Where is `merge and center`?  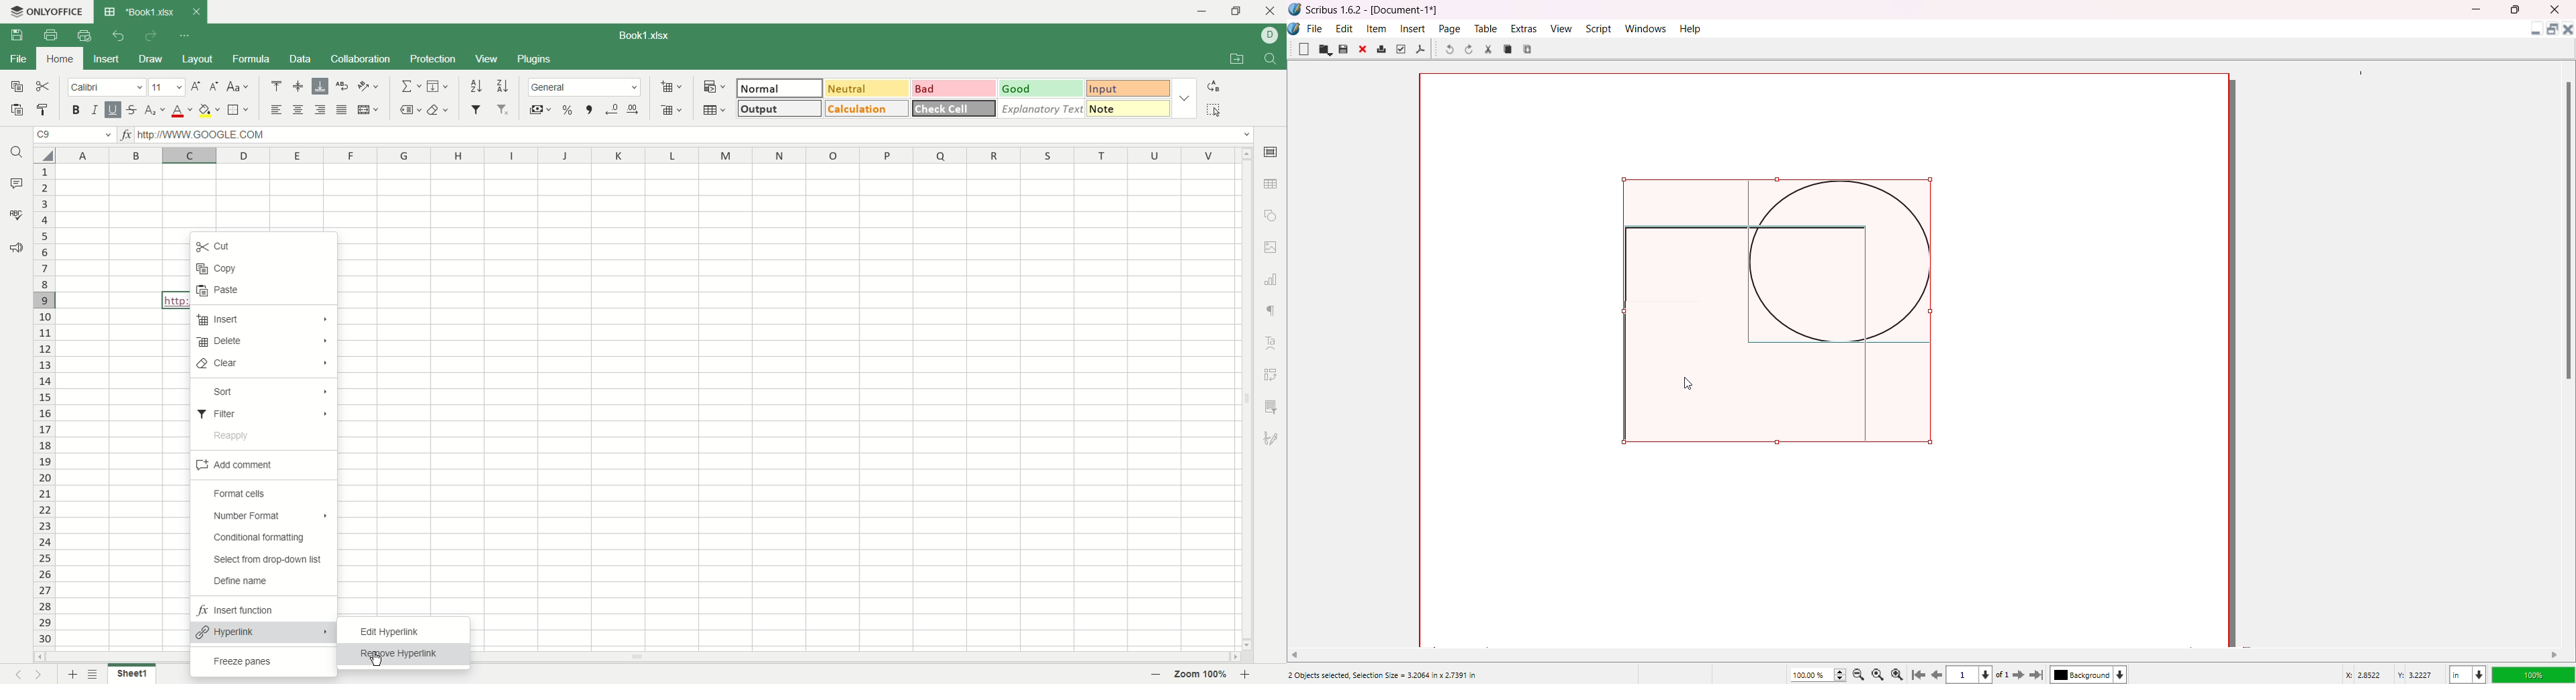 merge and center is located at coordinates (367, 111).